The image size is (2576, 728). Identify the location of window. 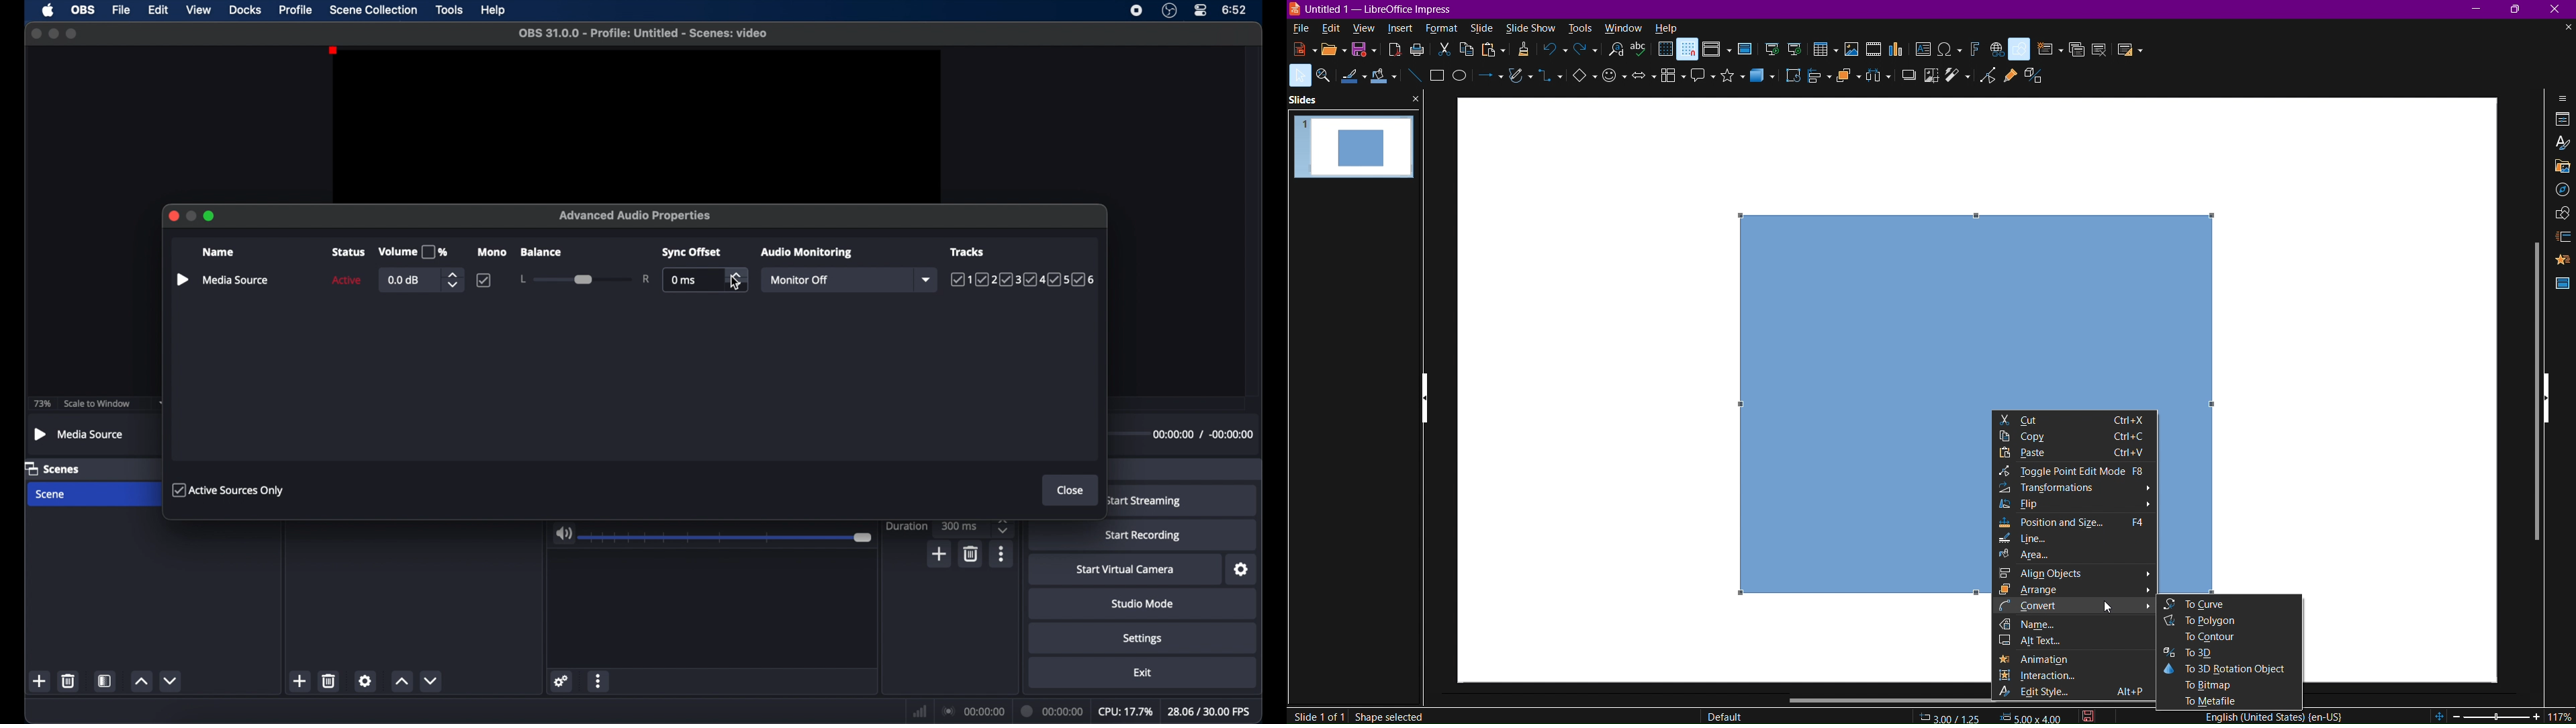
(1622, 26).